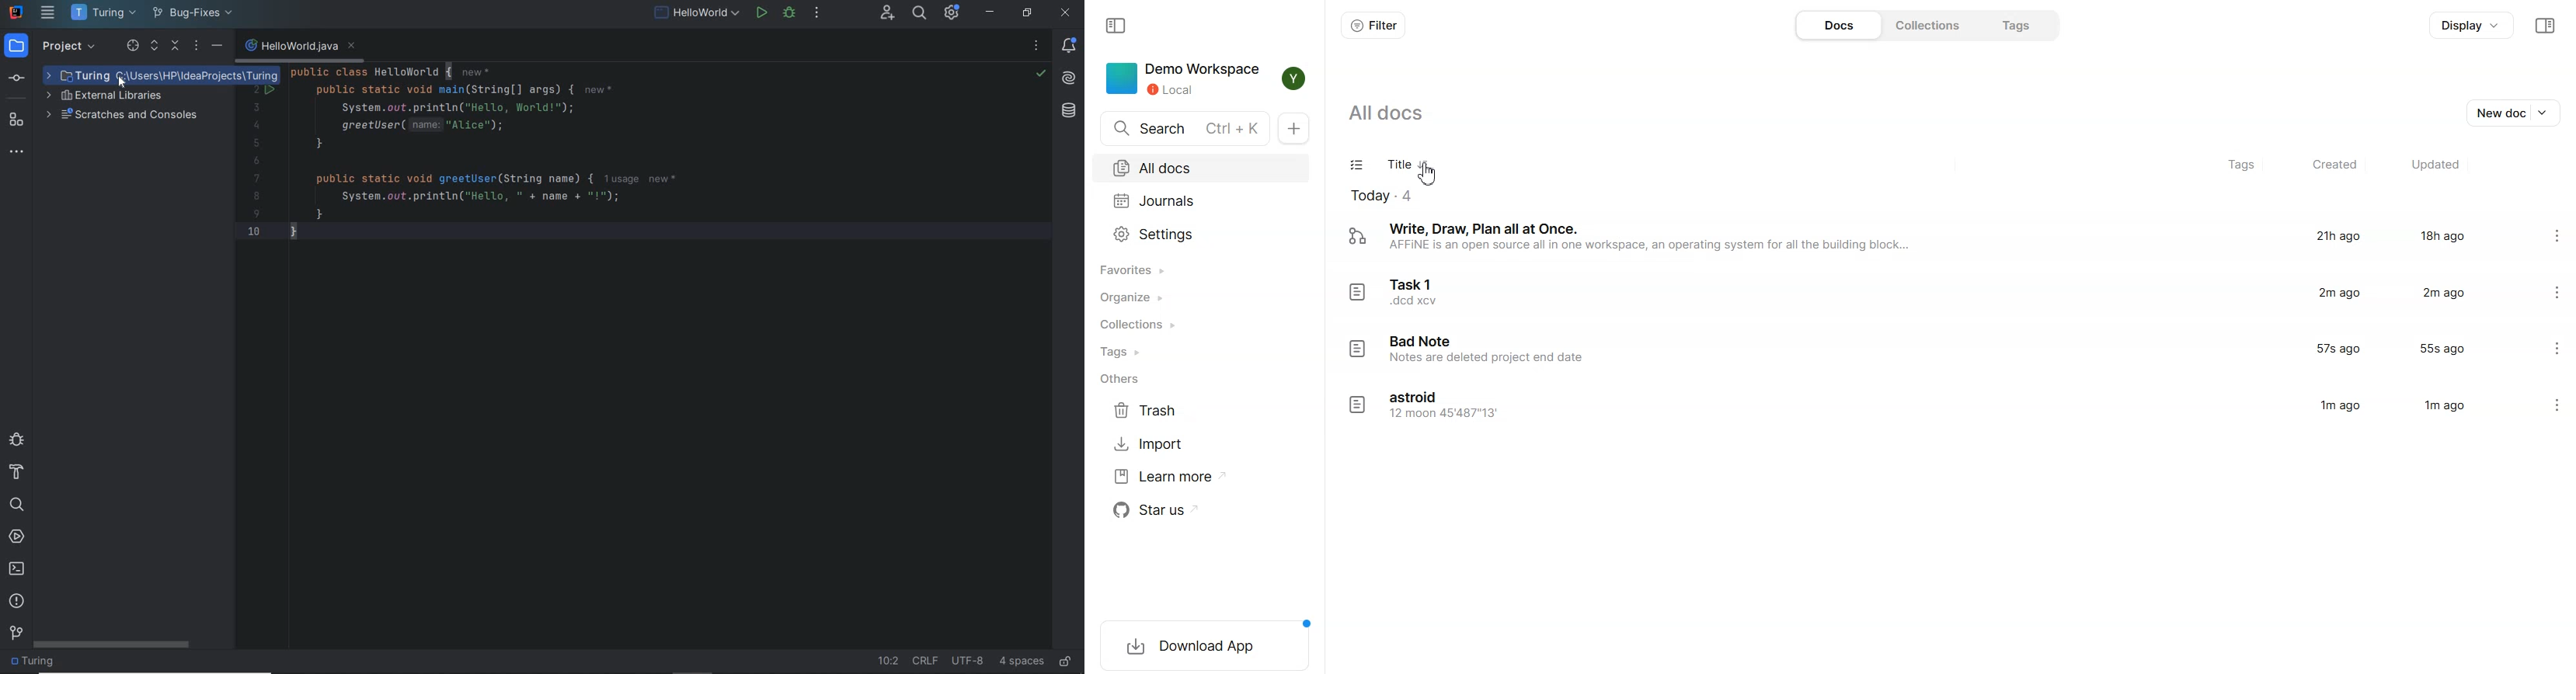 The width and height of the screenshot is (2576, 700). What do you see at coordinates (1201, 202) in the screenshot?
I see `Journals` at bounding box center [1201, 202].